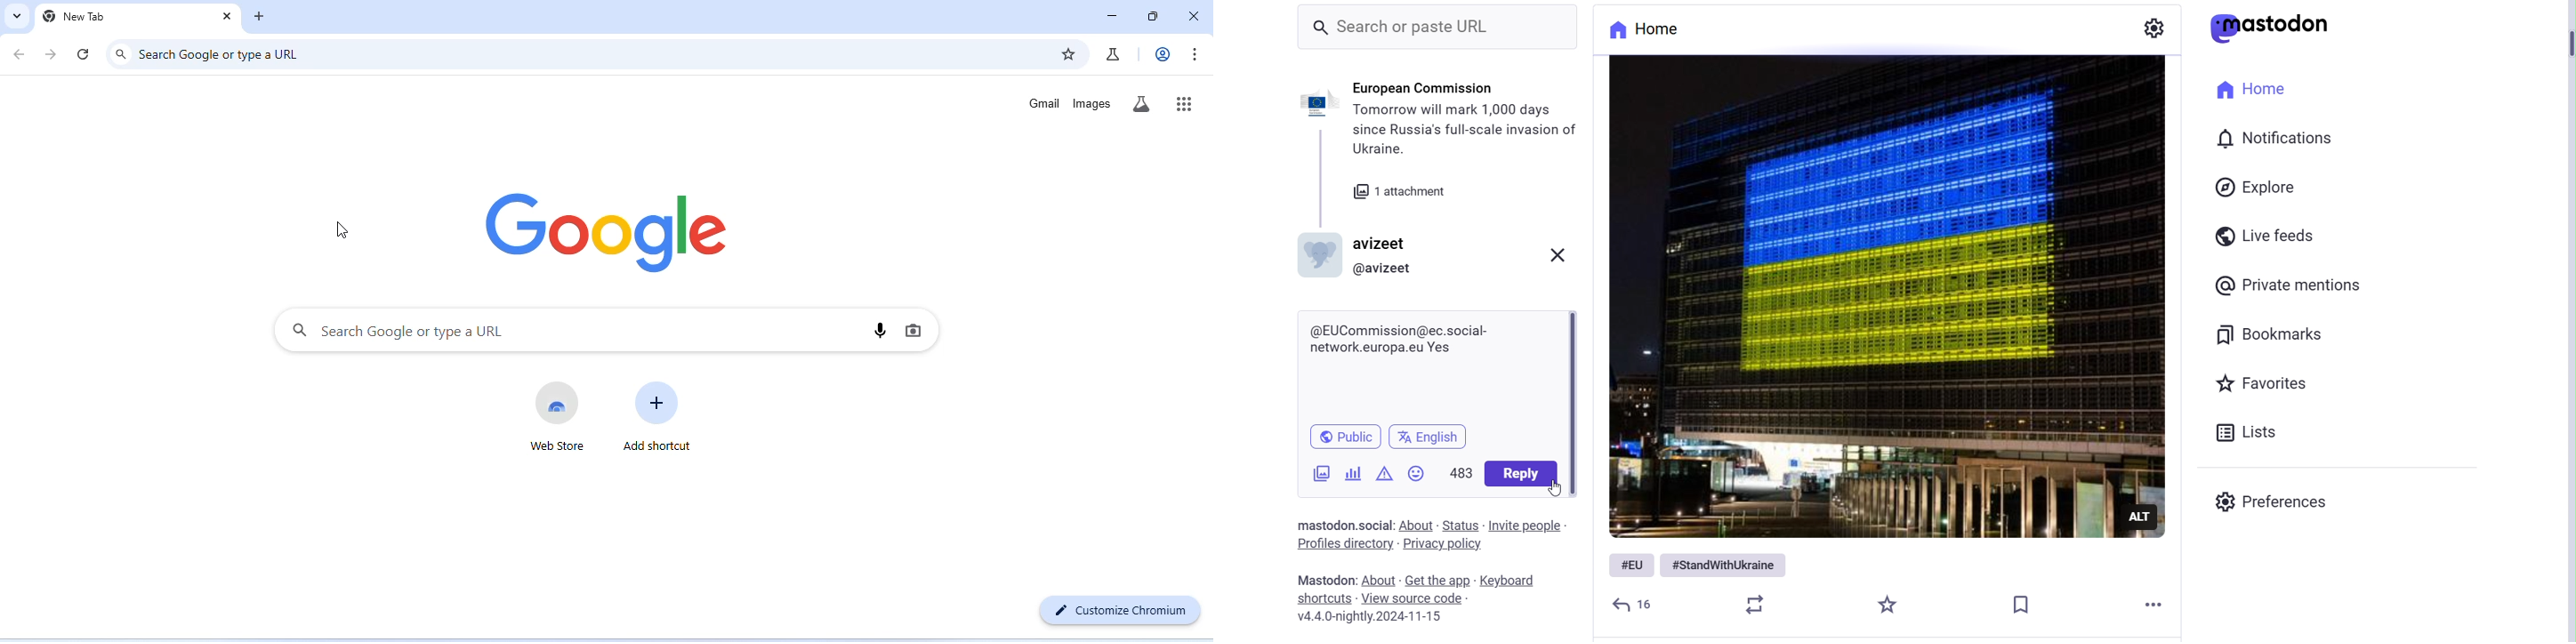  Describe the element at coordinates (605, 236) in the screenshot. I see `google logo` at that location.